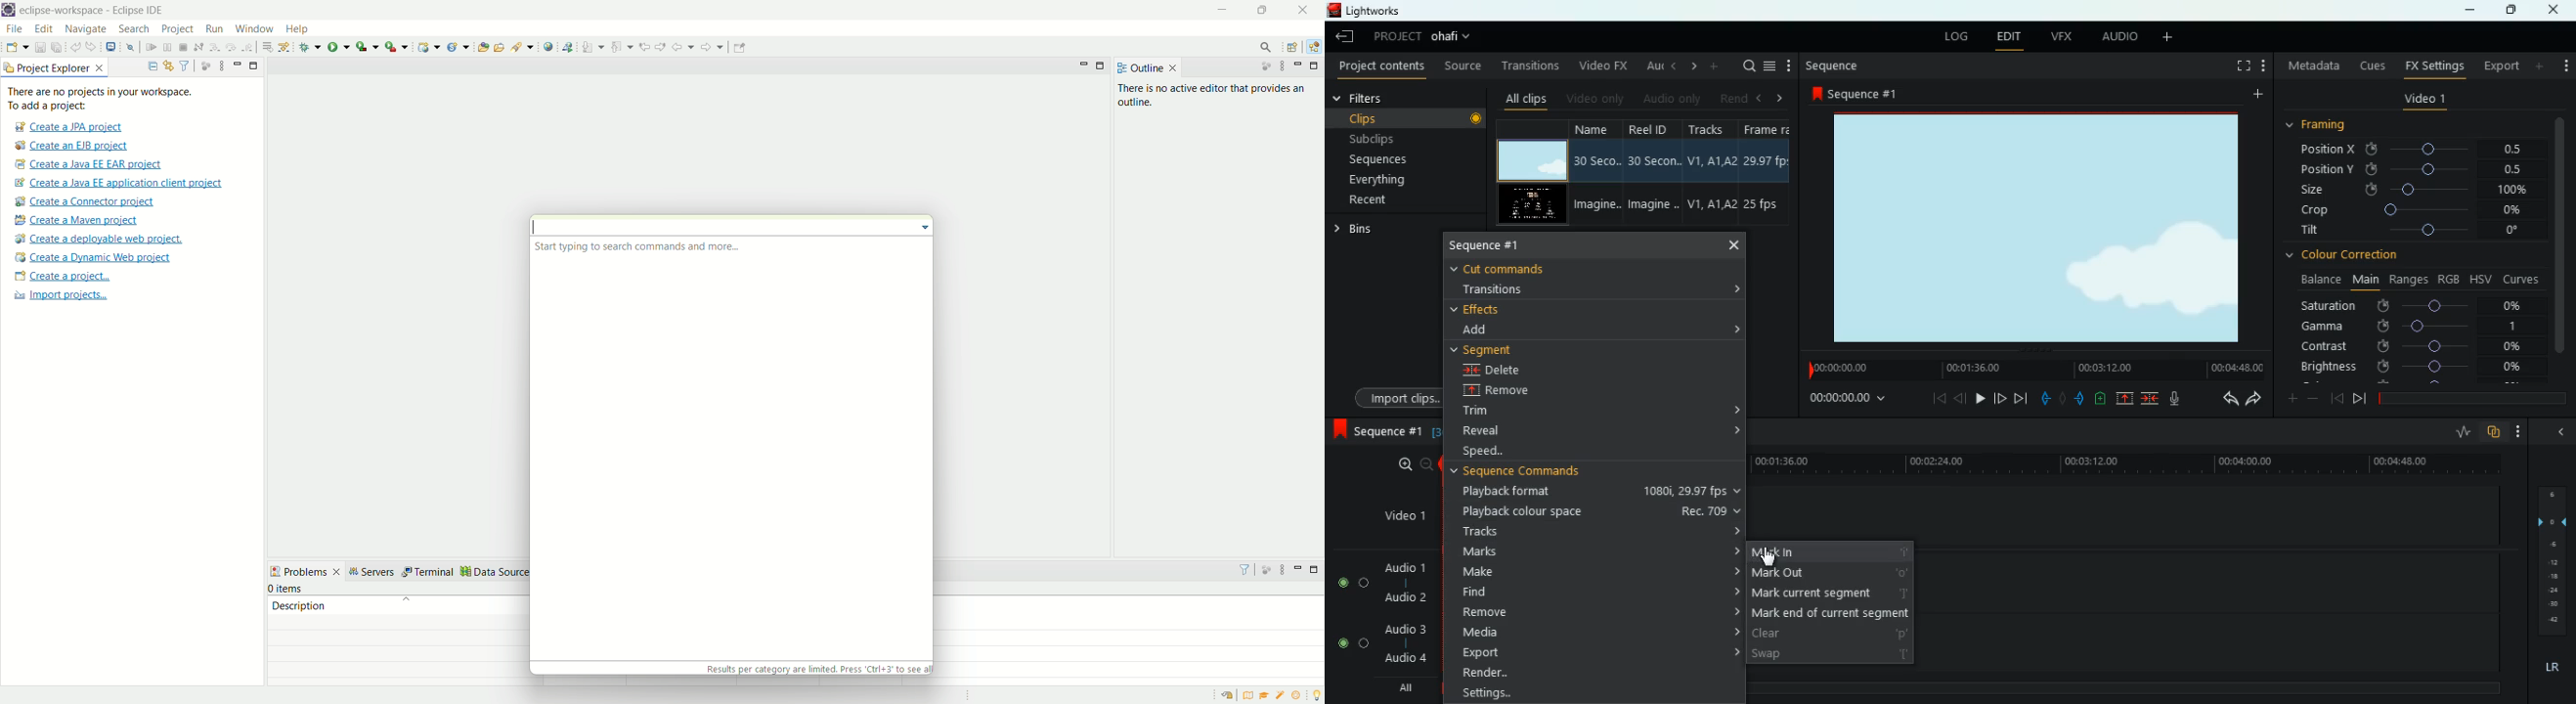  I want to click on maximize, so click(255, 66).